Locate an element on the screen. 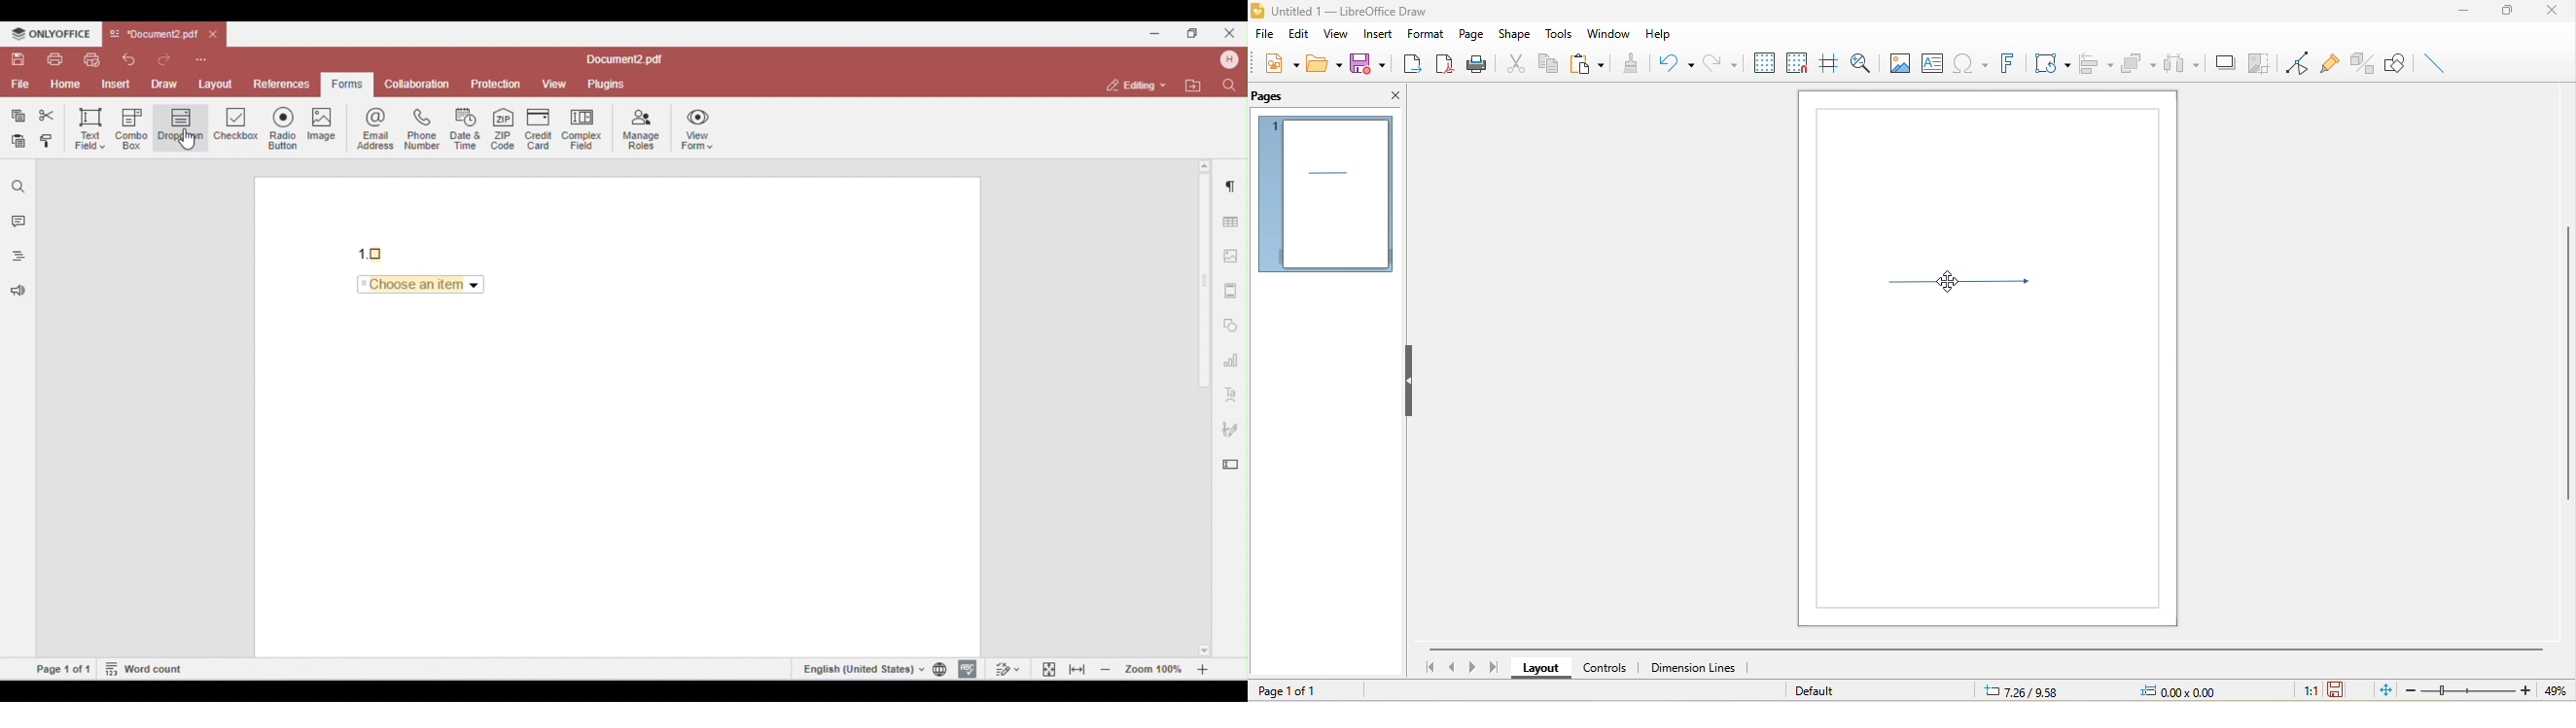 The image size is (2576, 728). edit is located at coordinates (1299, 34).